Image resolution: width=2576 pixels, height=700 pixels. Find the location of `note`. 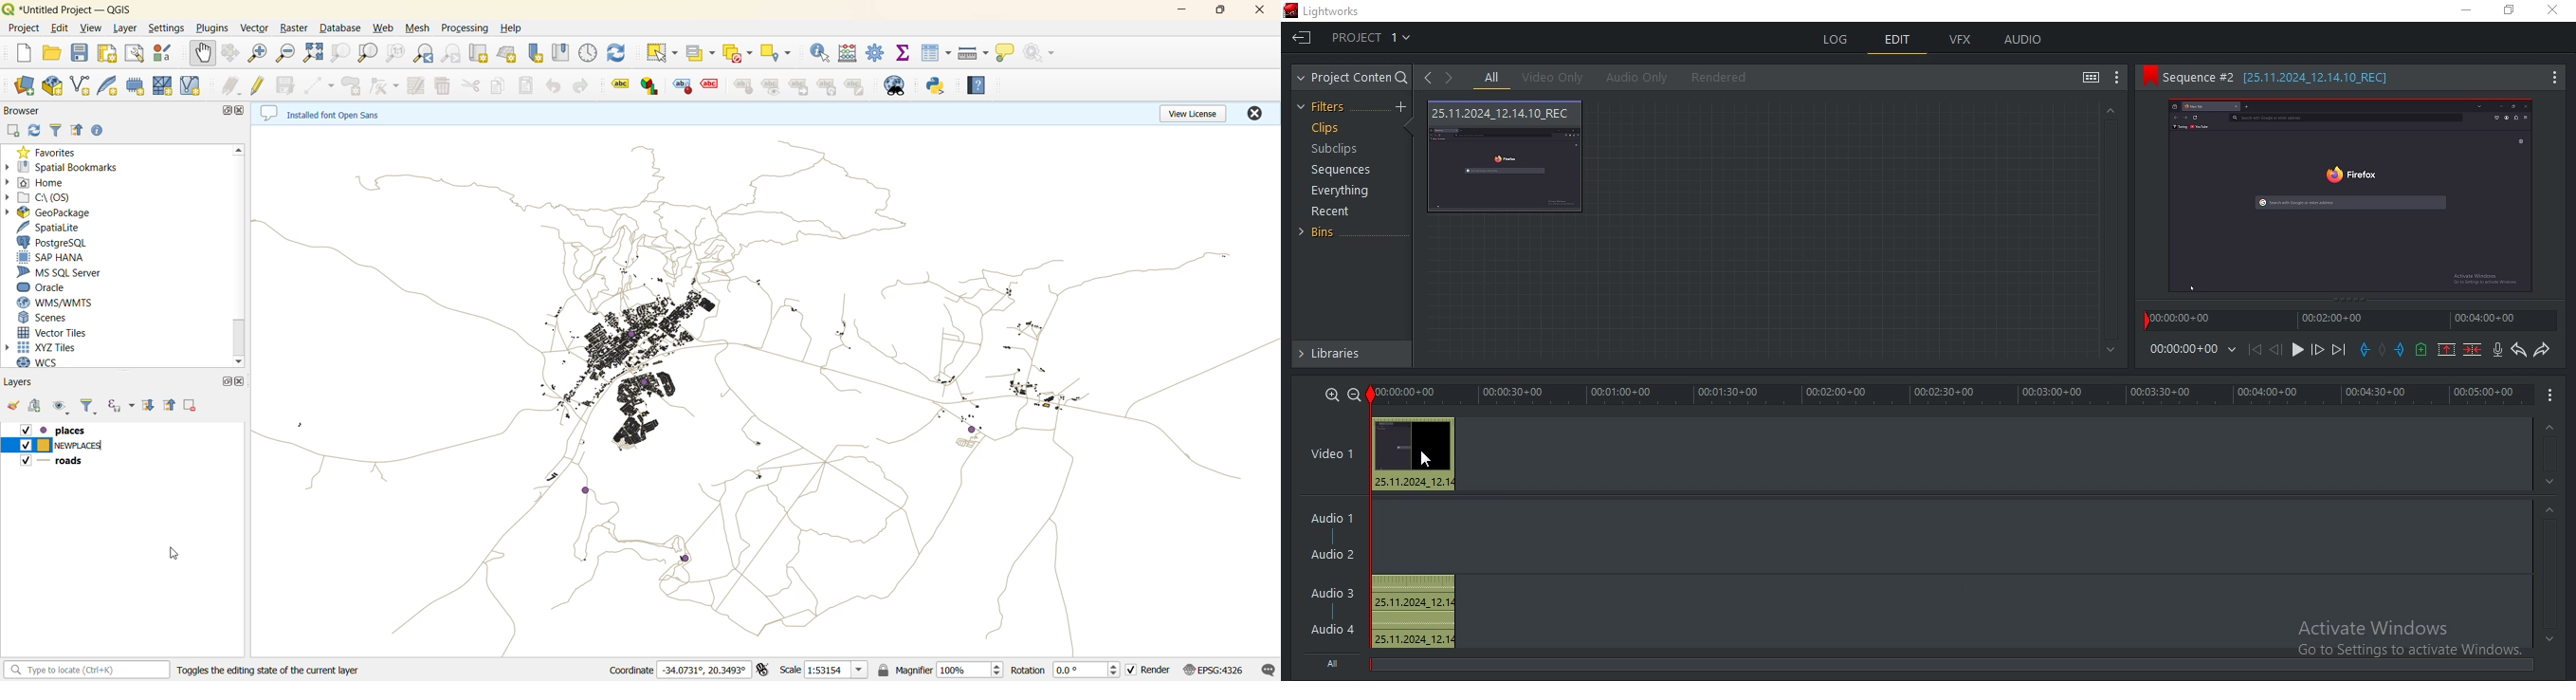

note is located at coordinates (856, 86).